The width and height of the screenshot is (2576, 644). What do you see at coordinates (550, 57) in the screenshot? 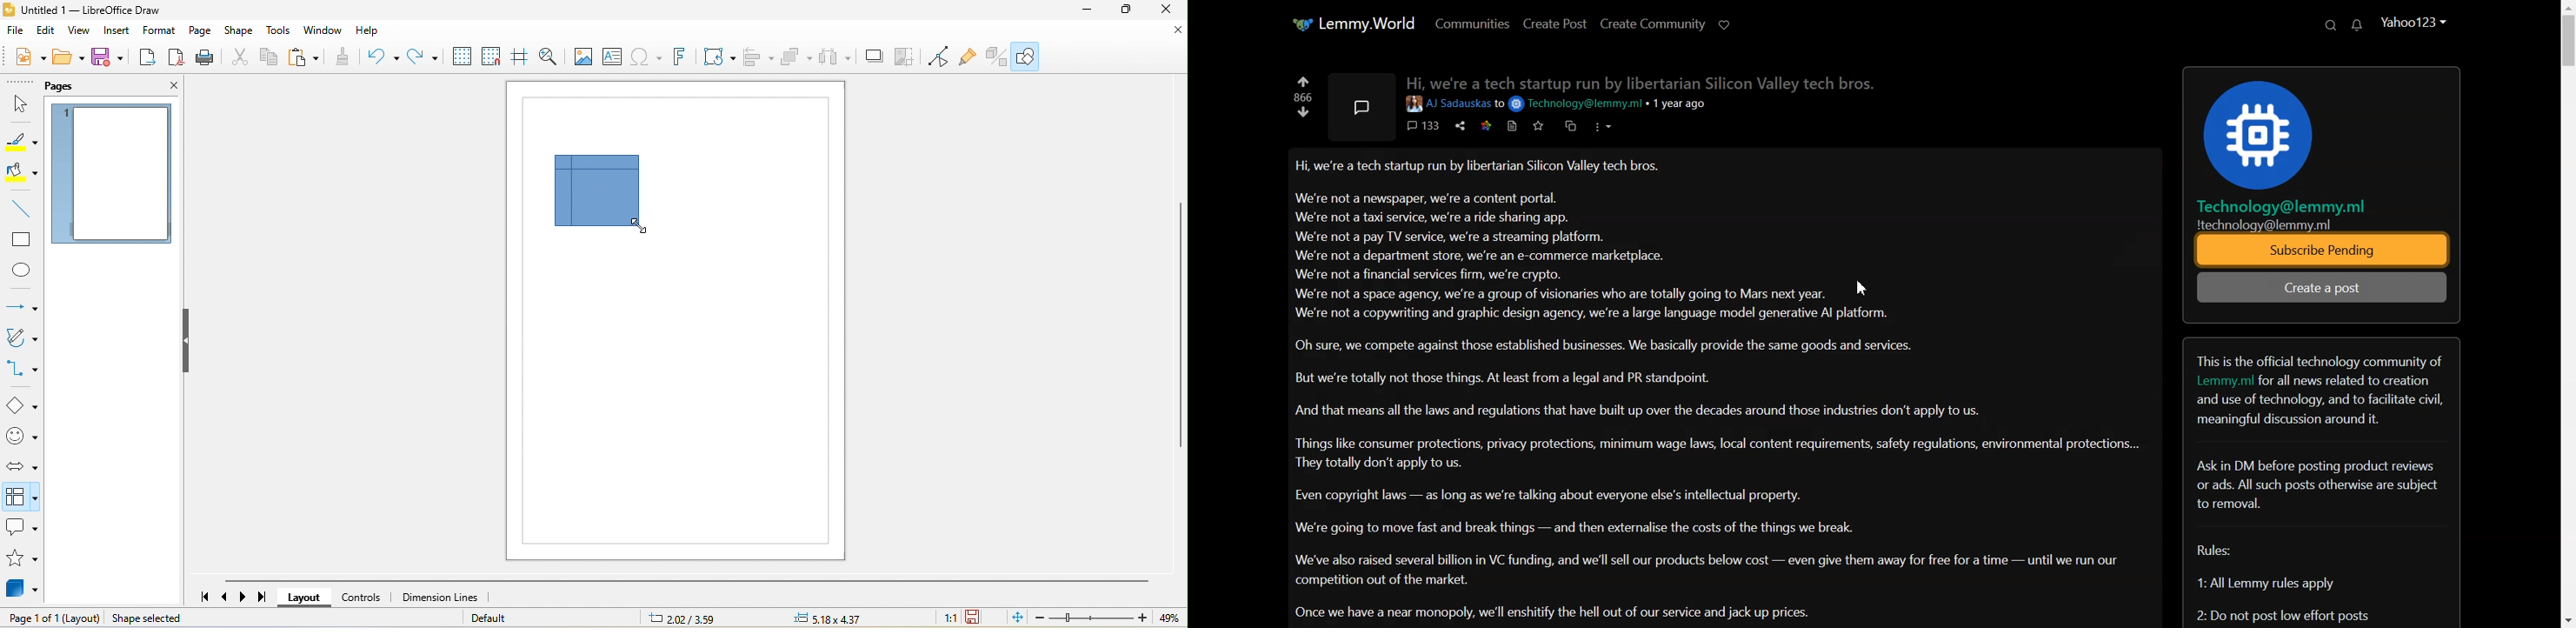
I see `zoom and pan` at bounding box center [550, 57].